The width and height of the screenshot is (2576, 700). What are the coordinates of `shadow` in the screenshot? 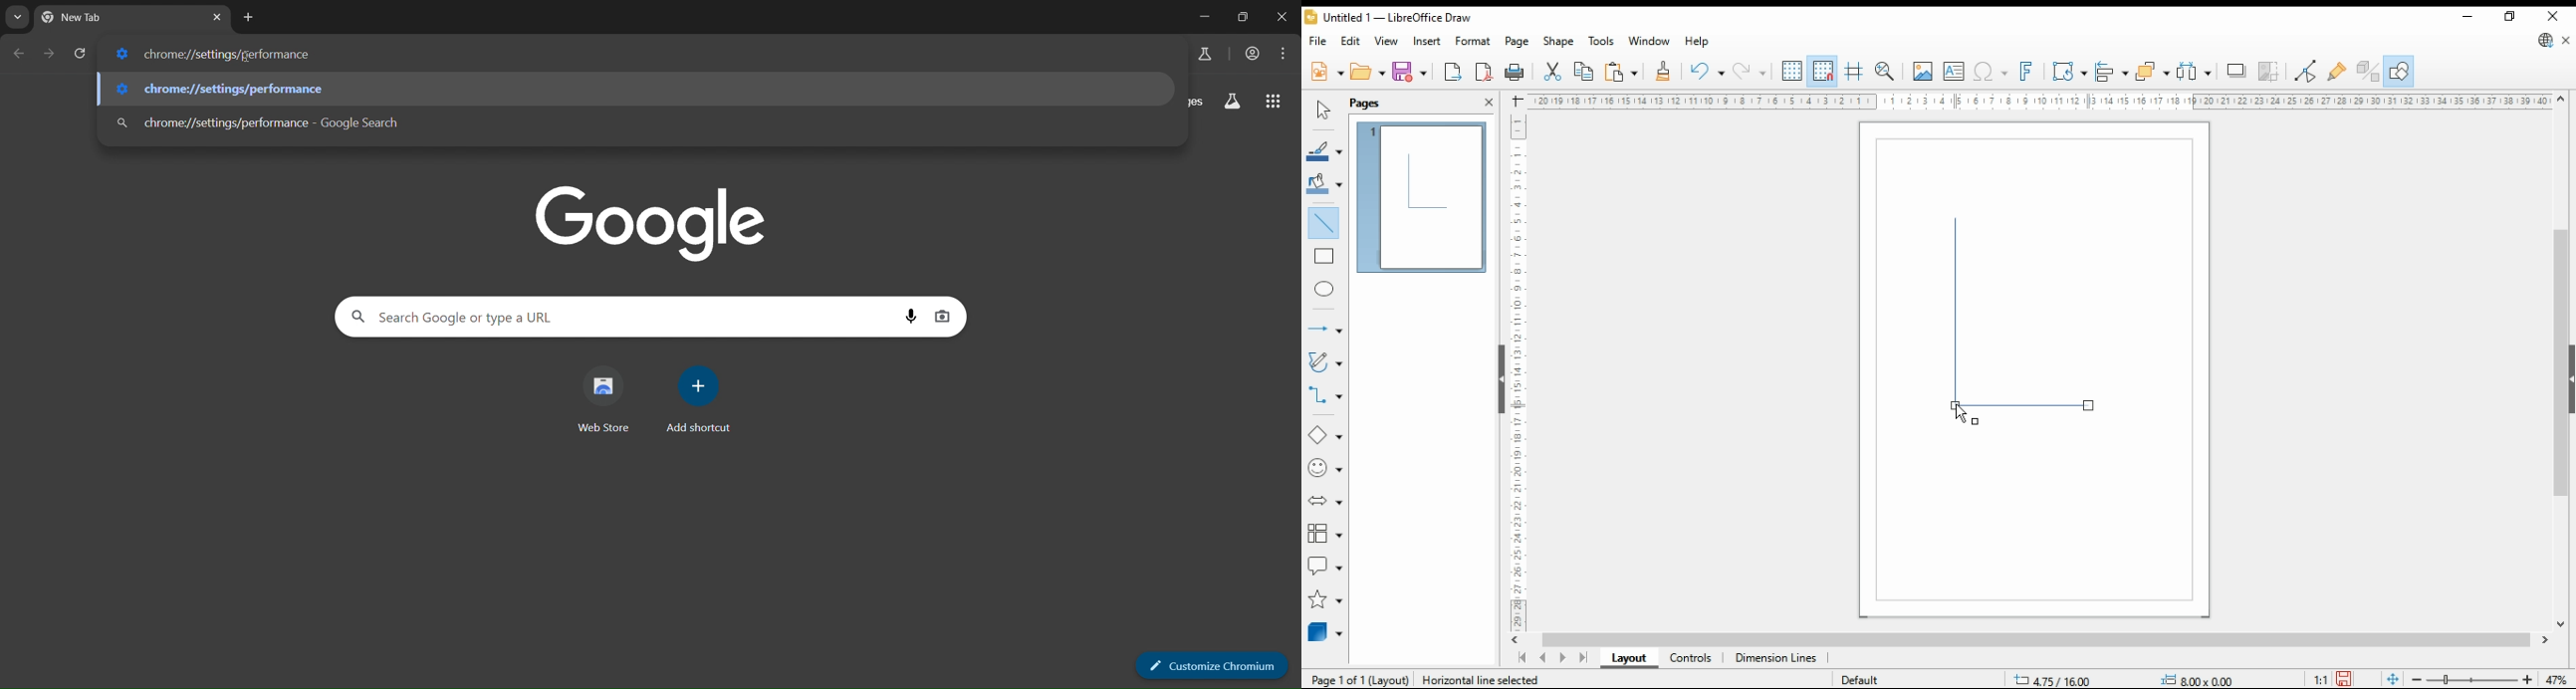 It's located at (2237, 71).